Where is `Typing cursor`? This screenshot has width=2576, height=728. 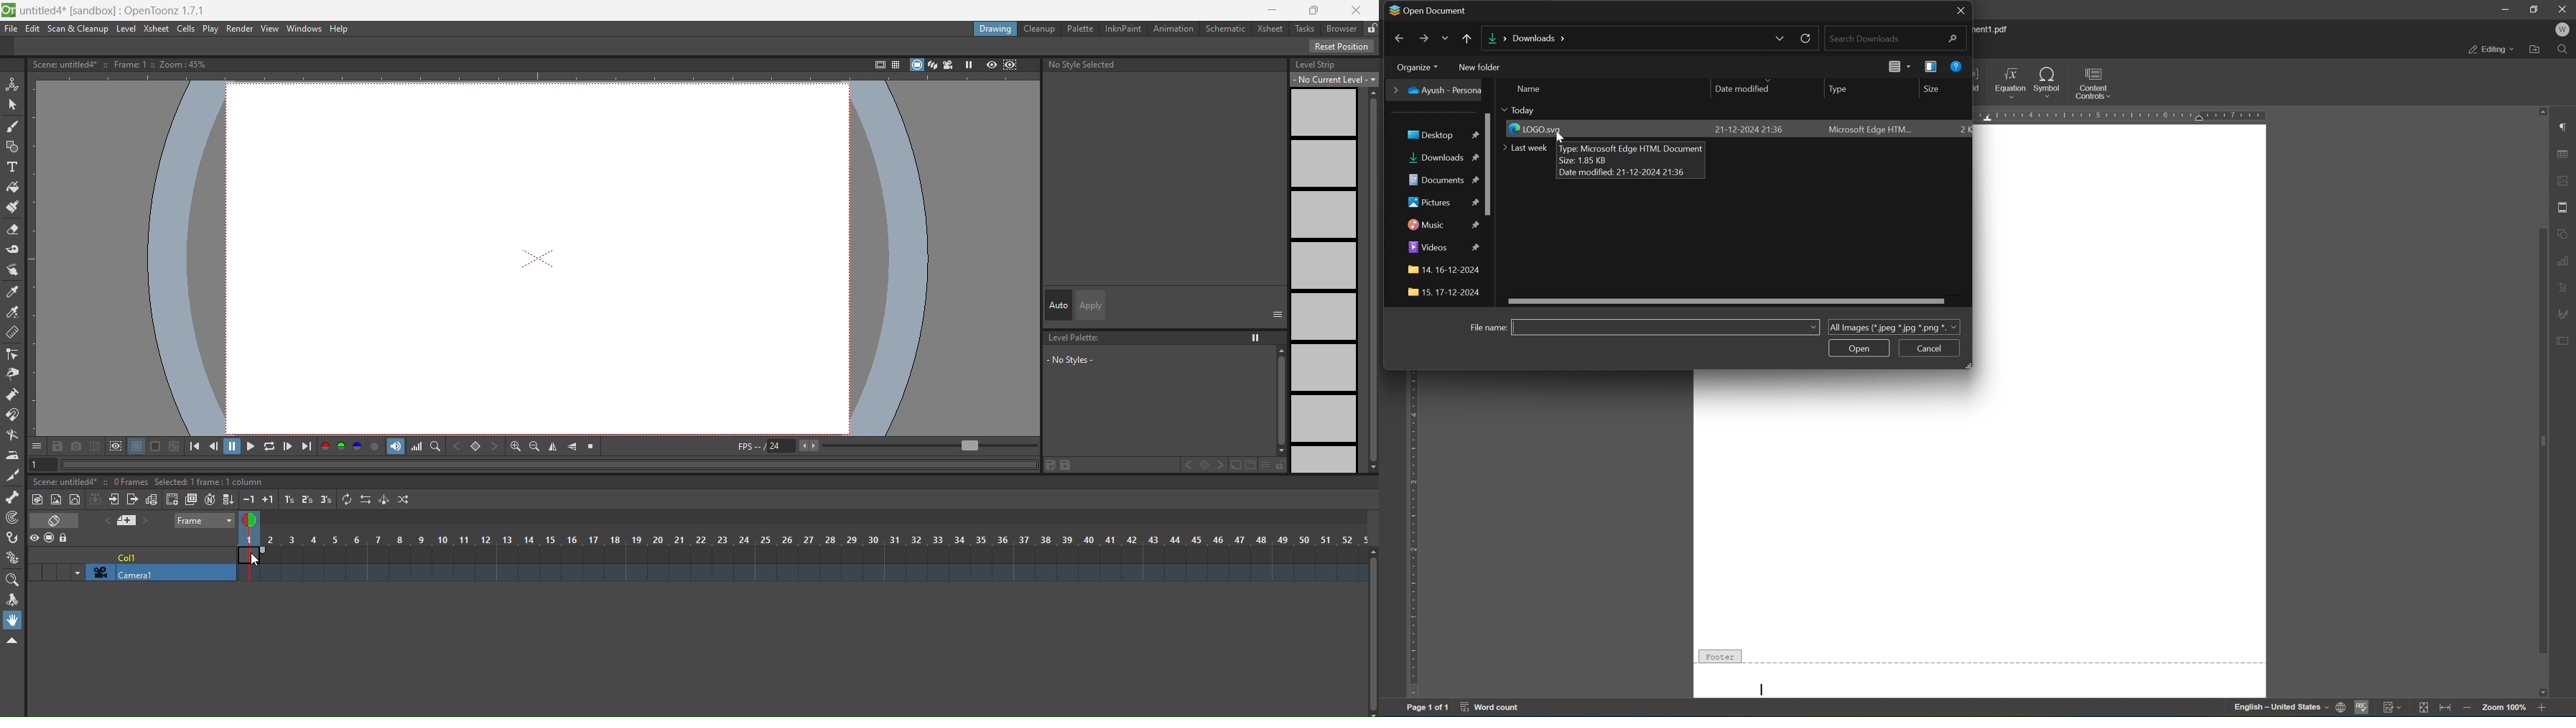
Typing cursor is located at coordinates (1762, 689).